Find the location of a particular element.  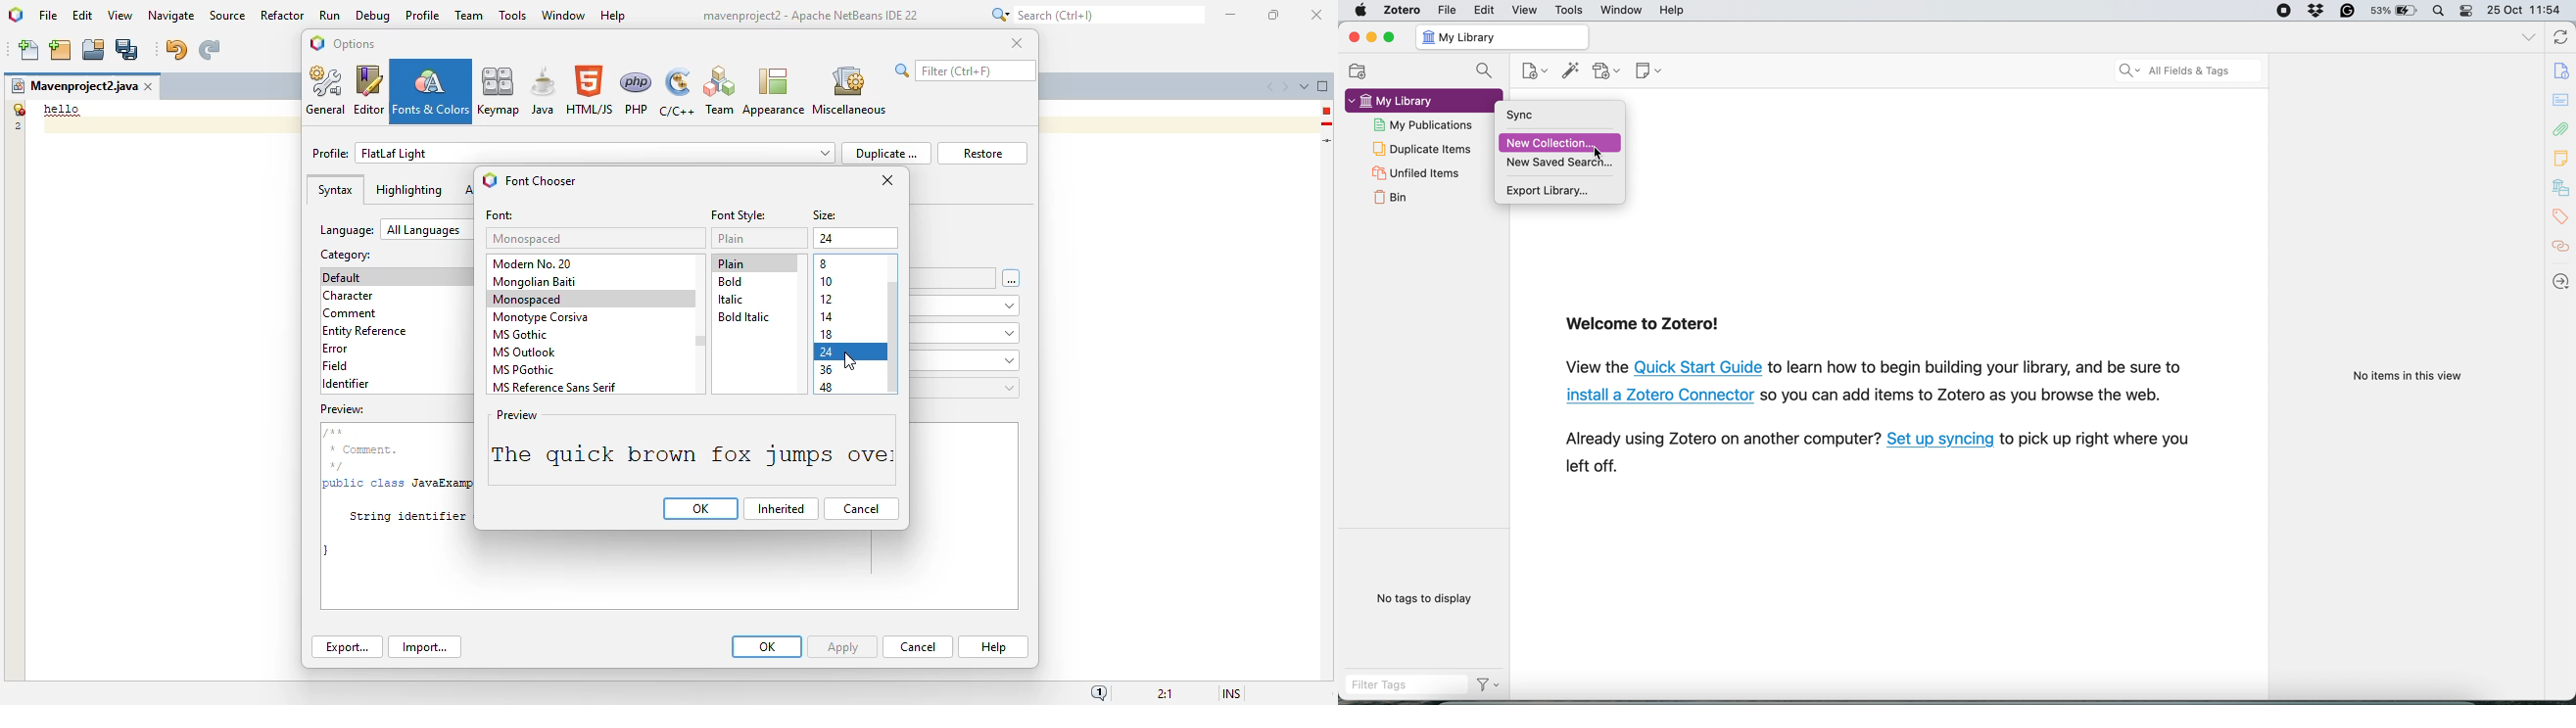

document is located at coordinates (2564, 71).